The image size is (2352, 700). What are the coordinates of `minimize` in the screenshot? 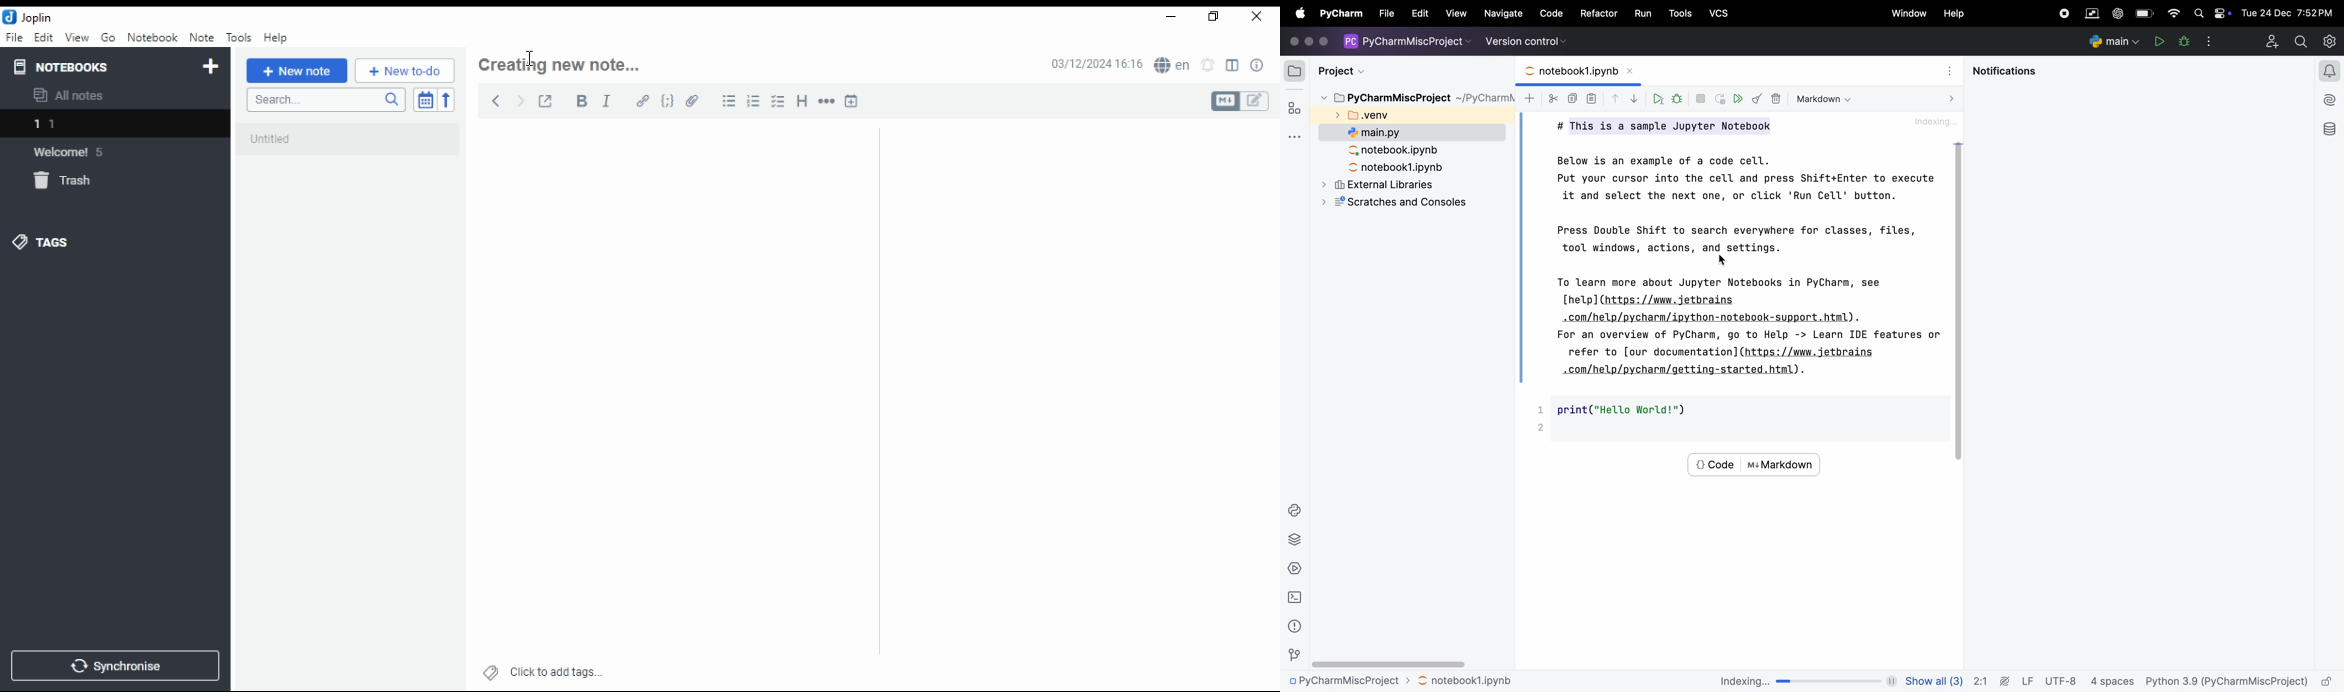 It's located at (1168, 18).